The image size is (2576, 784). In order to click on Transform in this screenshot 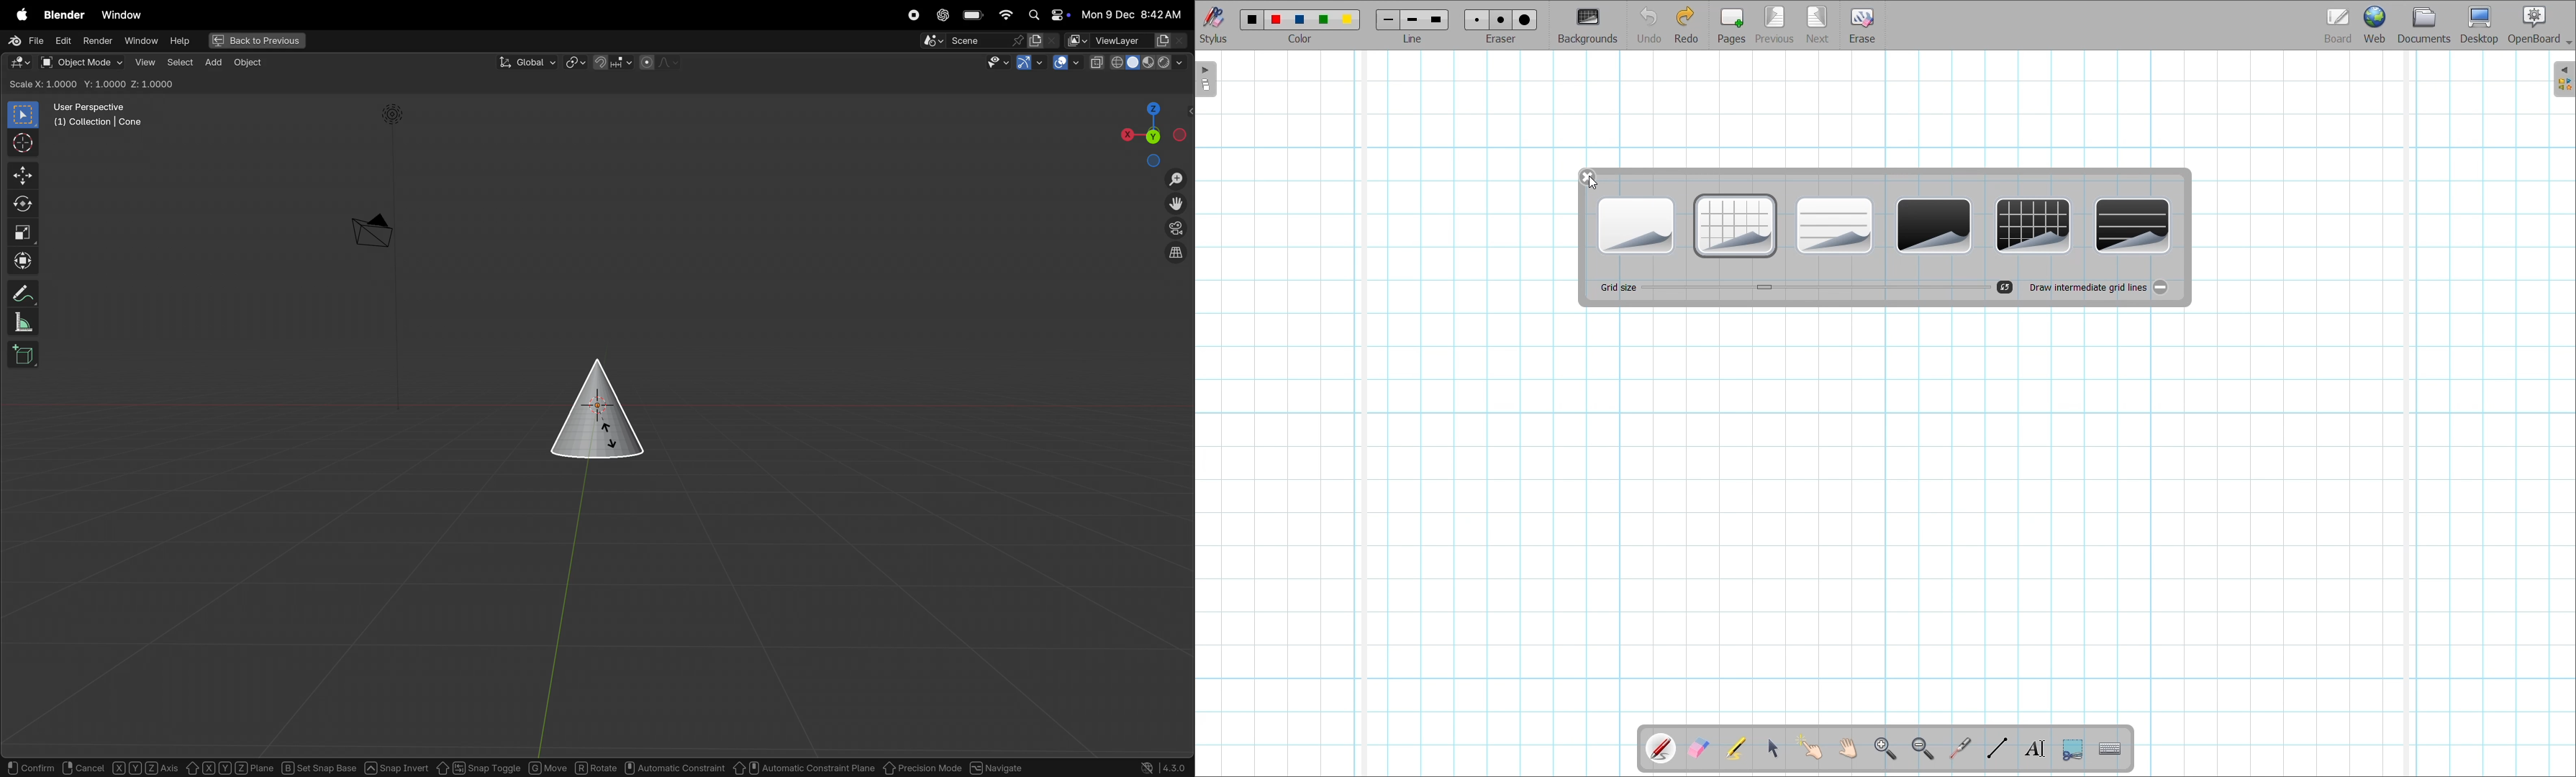, I will do `click(22, 260)`.